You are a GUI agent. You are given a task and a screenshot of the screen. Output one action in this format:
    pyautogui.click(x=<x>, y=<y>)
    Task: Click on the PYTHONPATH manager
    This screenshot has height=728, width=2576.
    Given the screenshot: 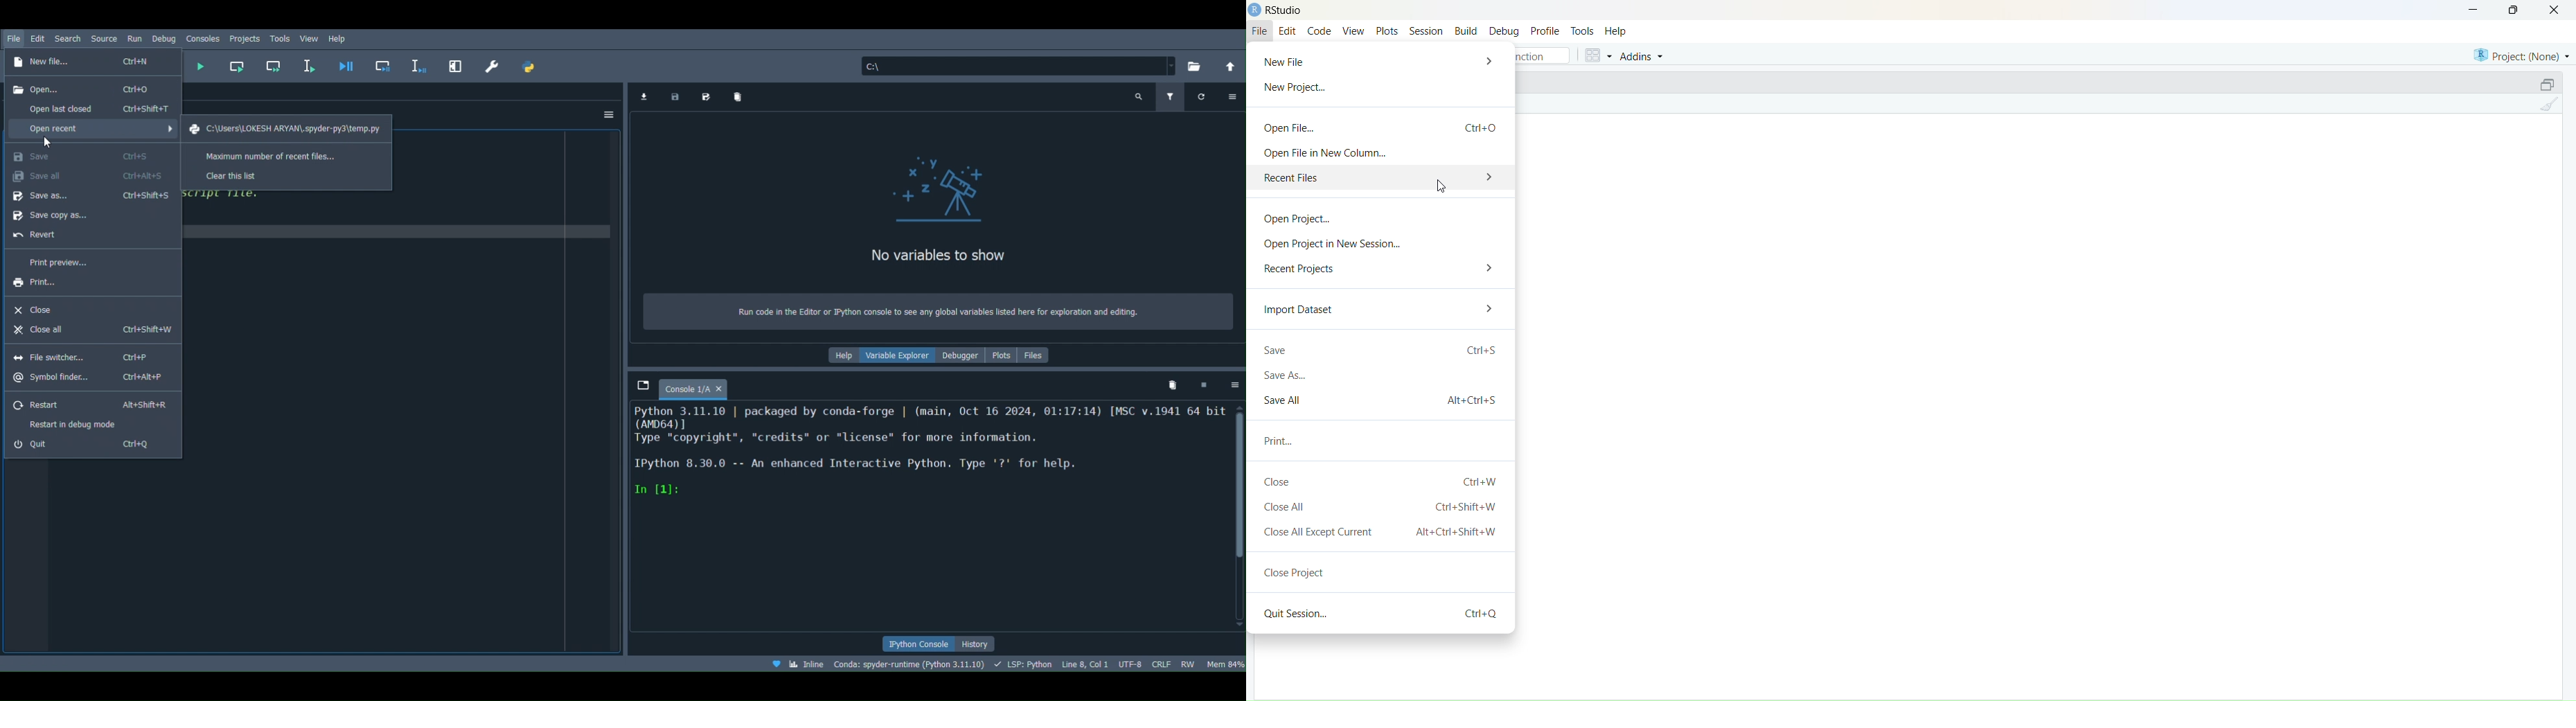 What is the action you would take?
    pyautogui.click(x=530, y=68)
    